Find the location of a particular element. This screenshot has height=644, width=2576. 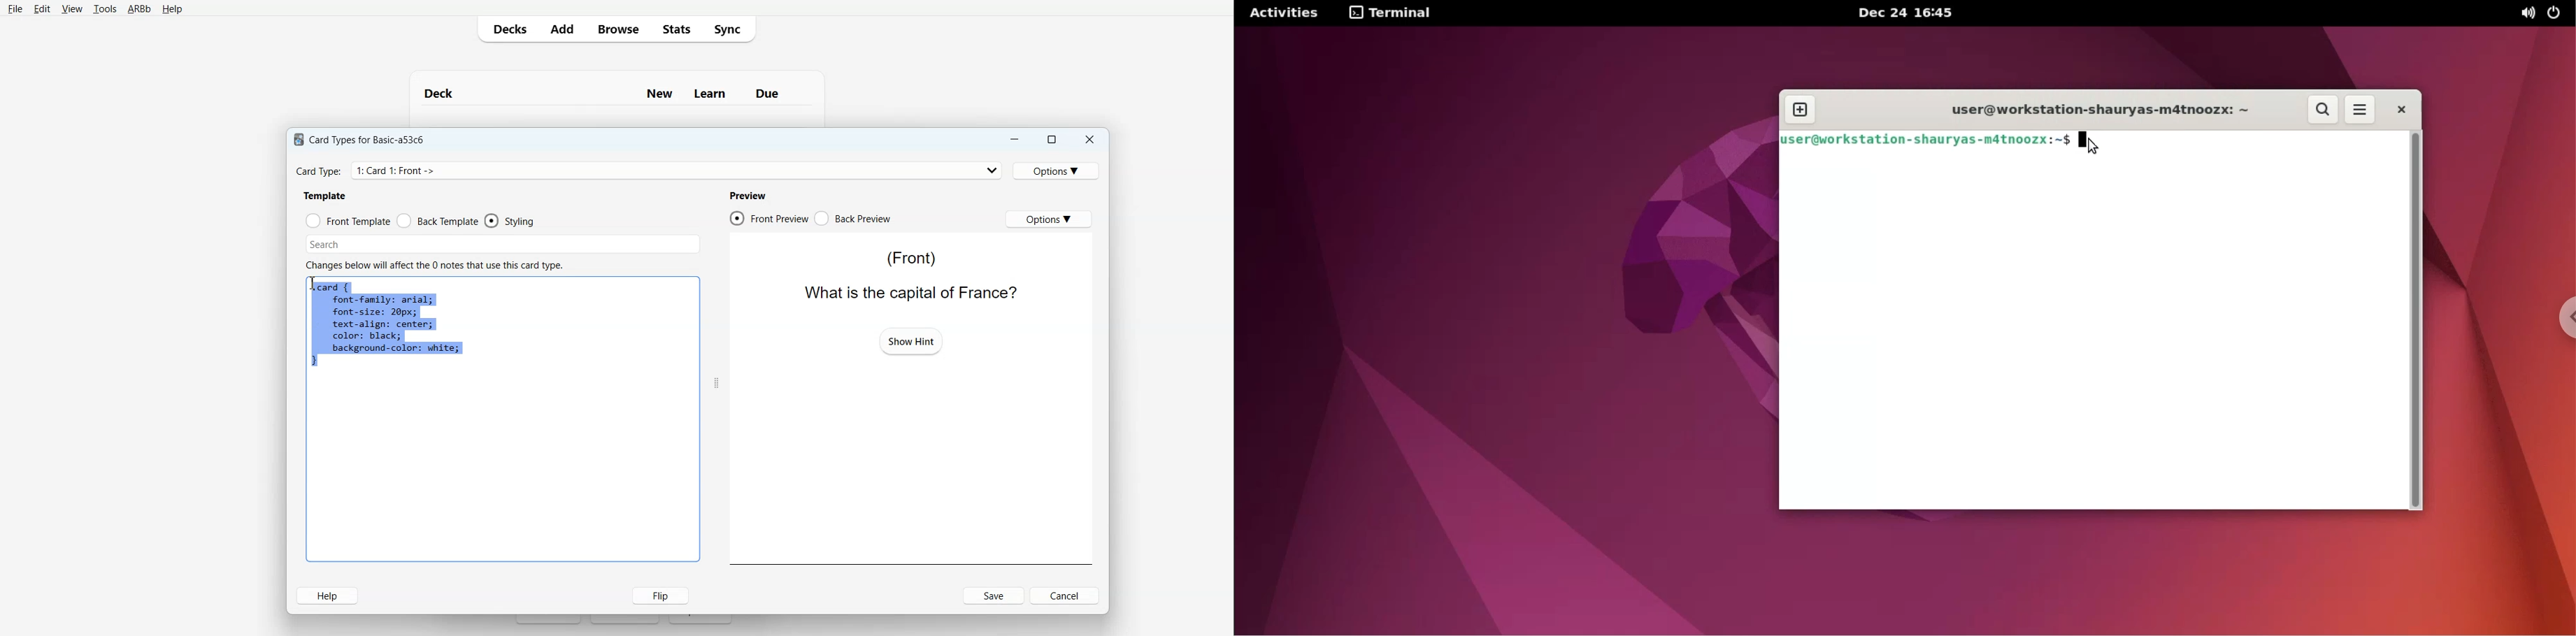

Card Type is located at coordinates (650, 170).